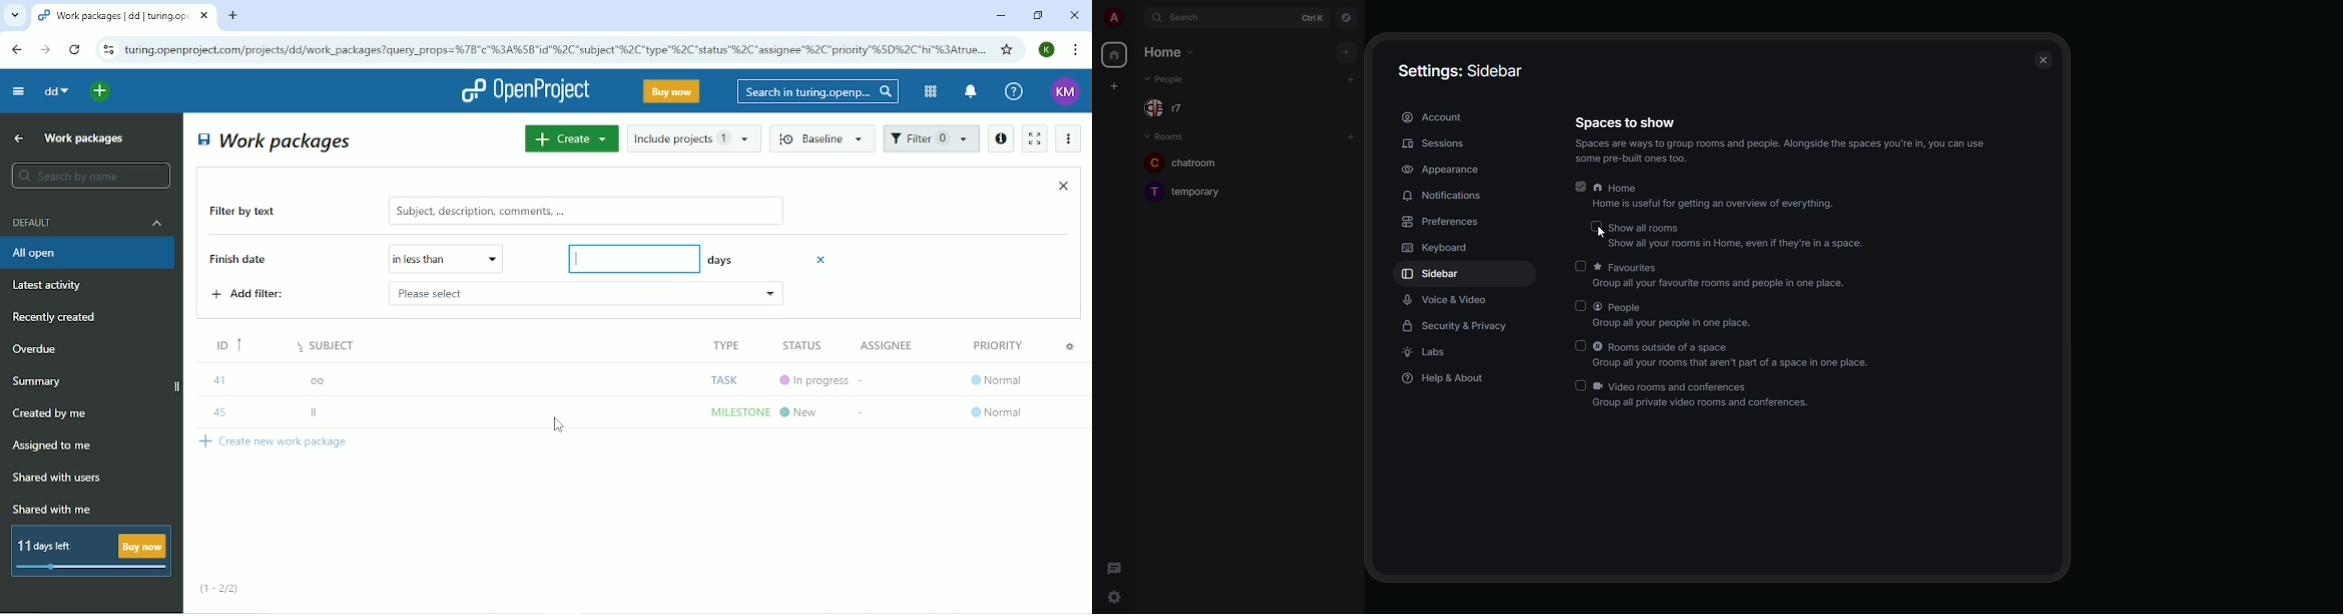 Image resolution: width=2352 pixels, height=616 pixels. I want to click on cdrop down menu, so click(768, 297).